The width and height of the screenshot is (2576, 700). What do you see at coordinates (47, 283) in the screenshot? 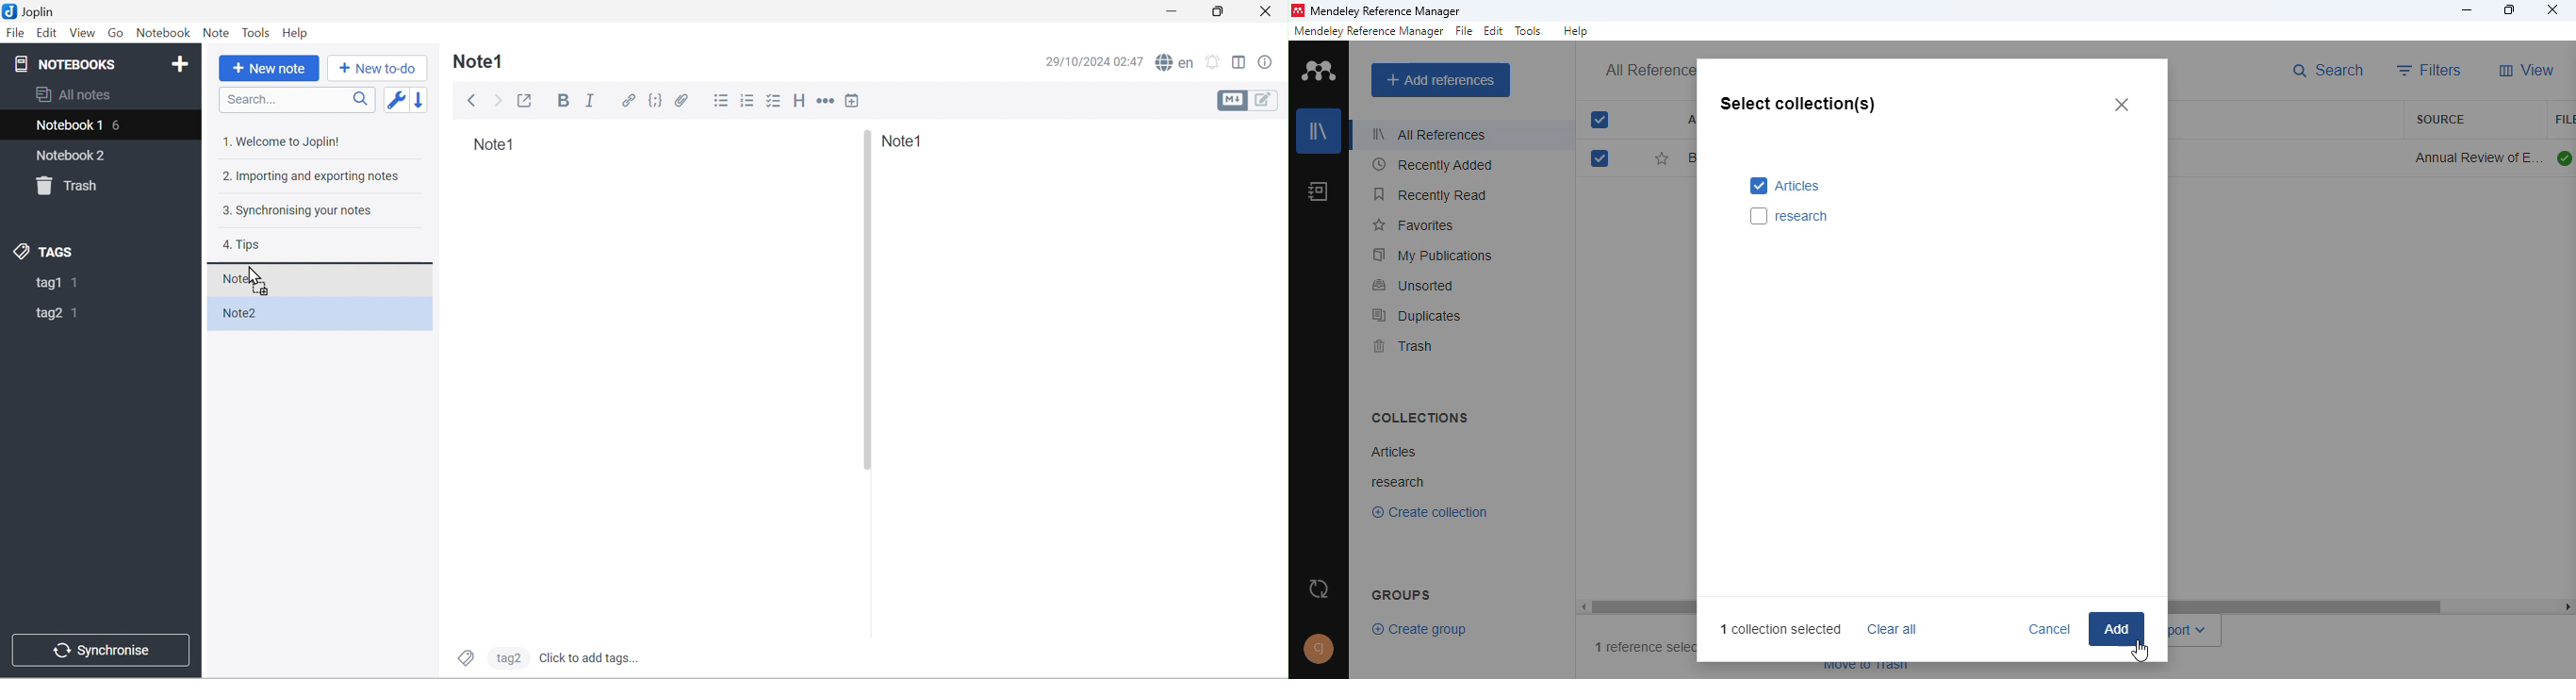
I see `tag1` at bounding box center [47, 283].